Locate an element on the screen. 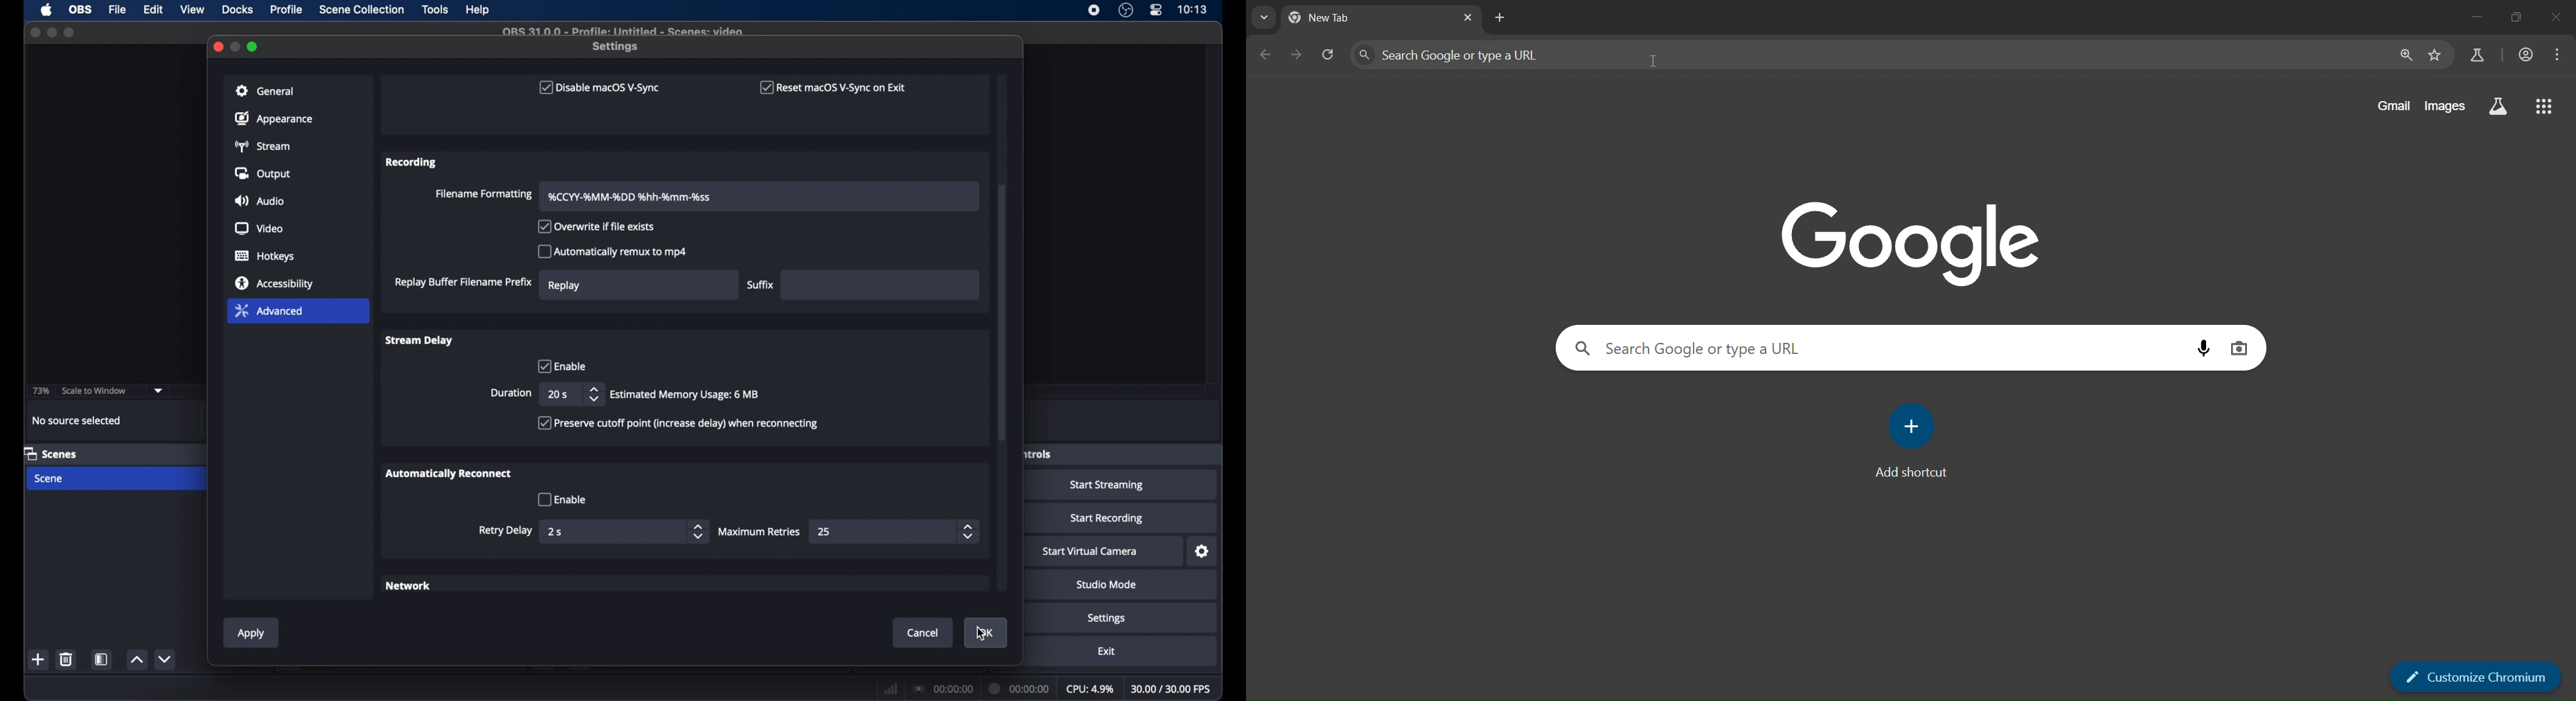 The width and height of the screenshot is (2576, 728). bookmark page is located at coordinates (2436, 55).